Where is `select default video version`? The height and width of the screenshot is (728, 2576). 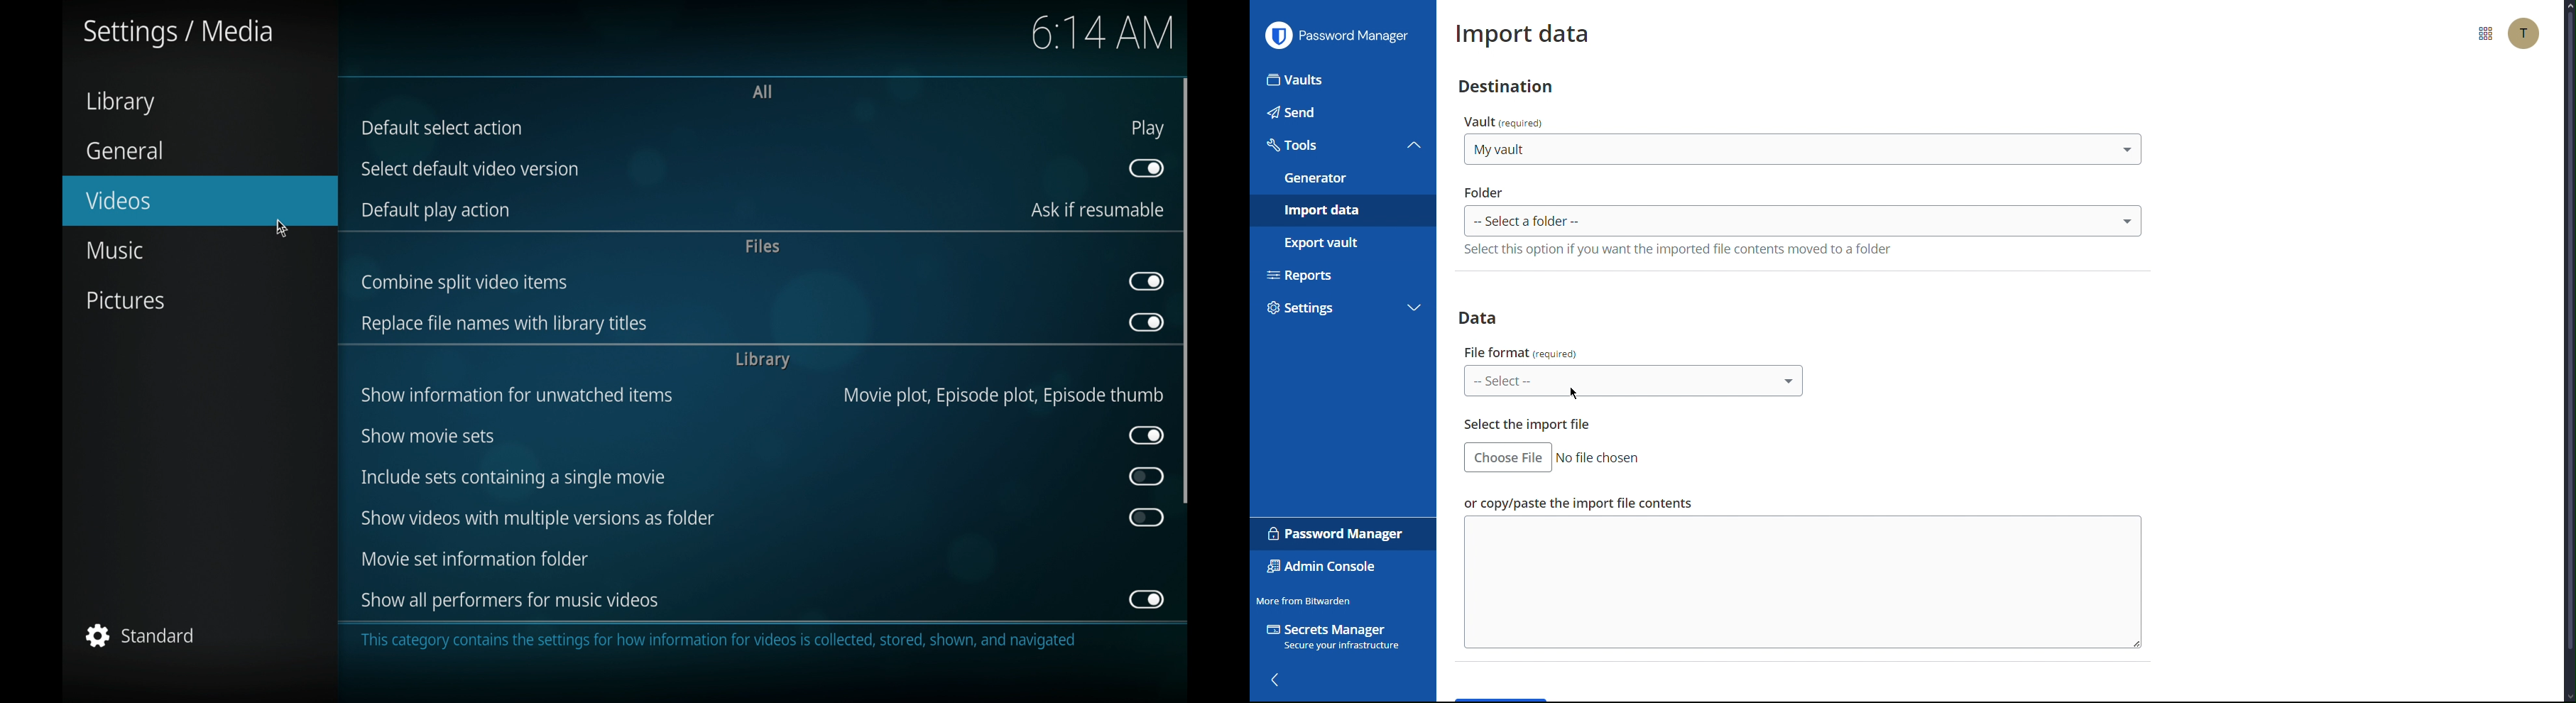
select default video version is located at coordinates (467, 169).